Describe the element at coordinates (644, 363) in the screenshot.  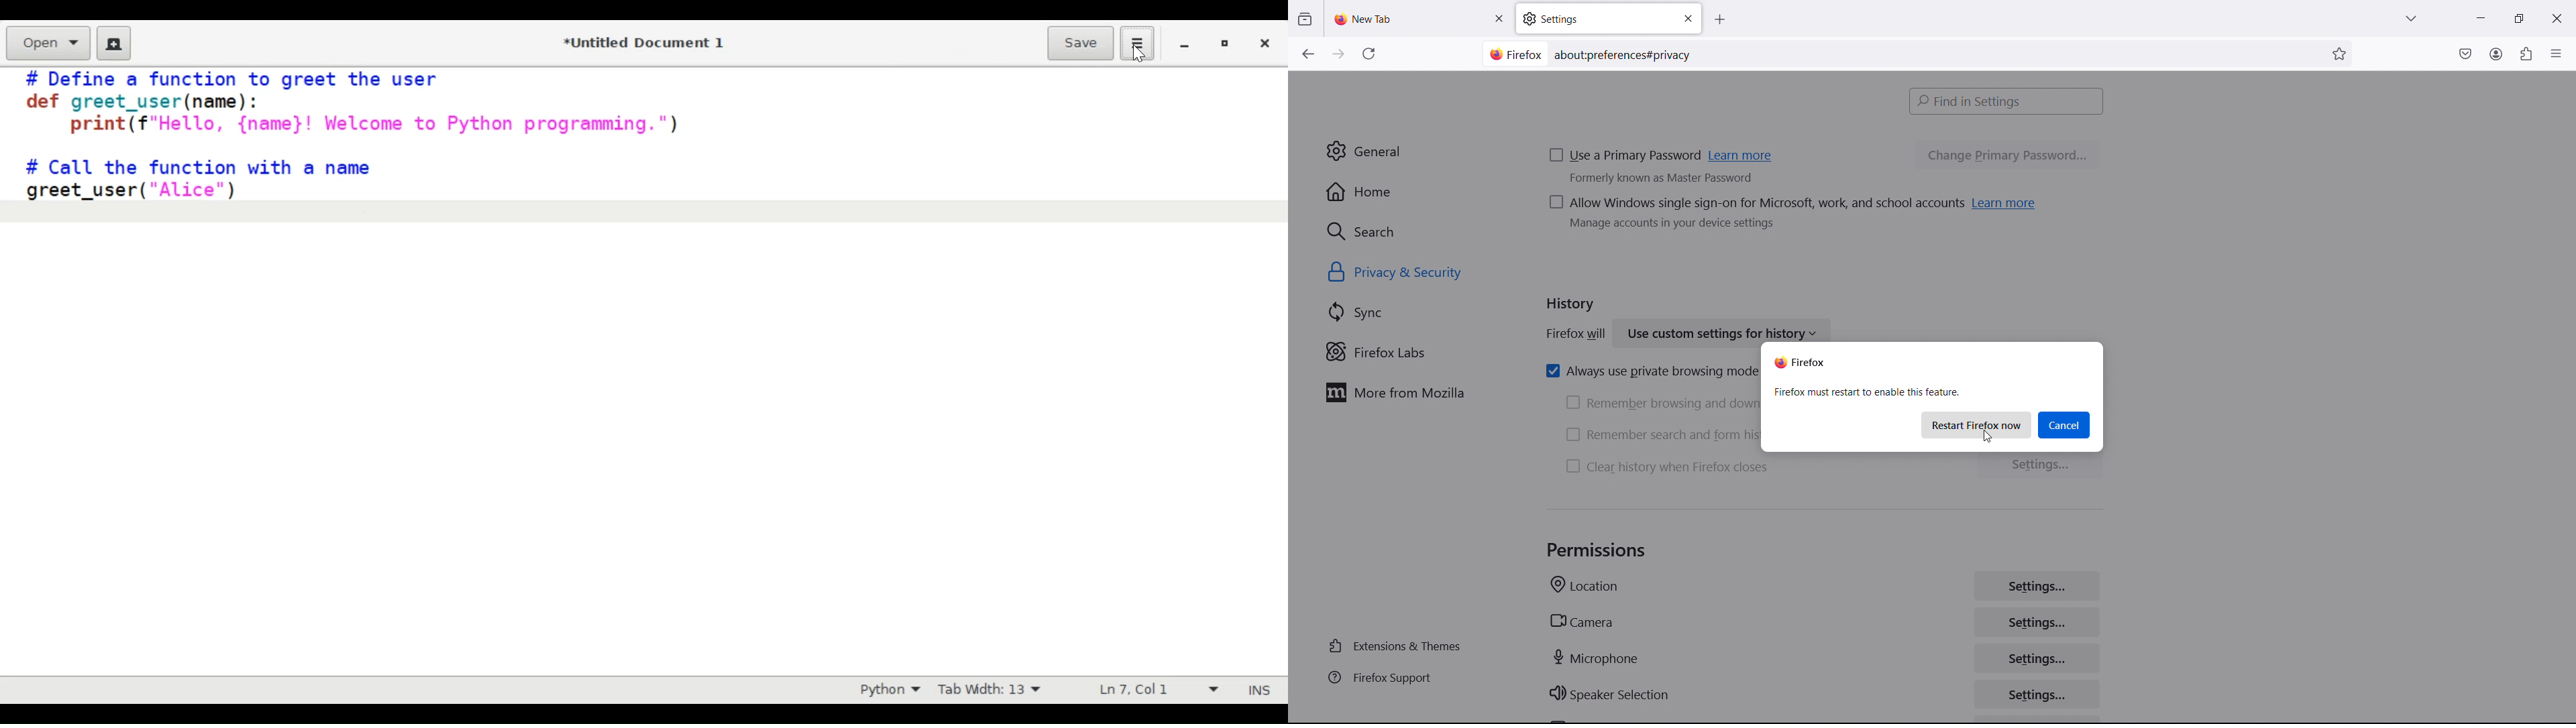
I see `Editor` at that location.